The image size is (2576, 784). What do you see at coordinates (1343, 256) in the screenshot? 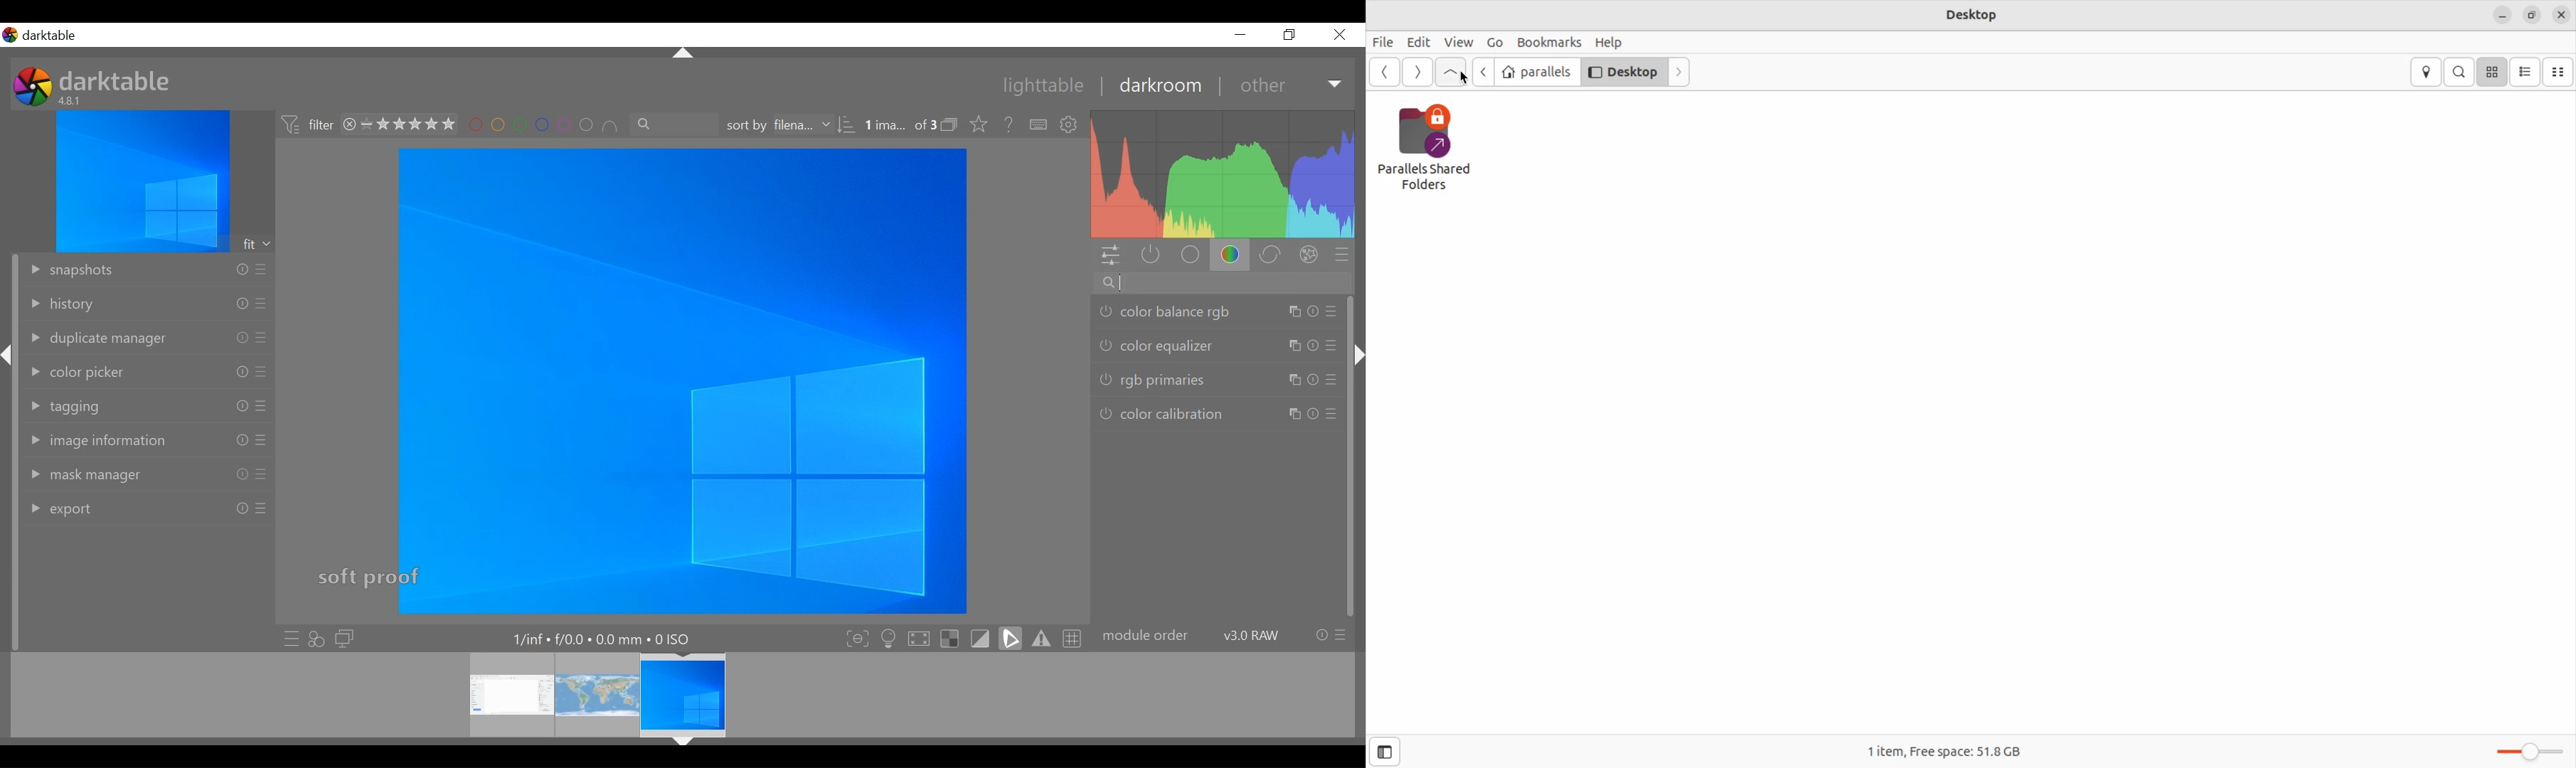
I see `presets` at bounding box center [1343, 256].